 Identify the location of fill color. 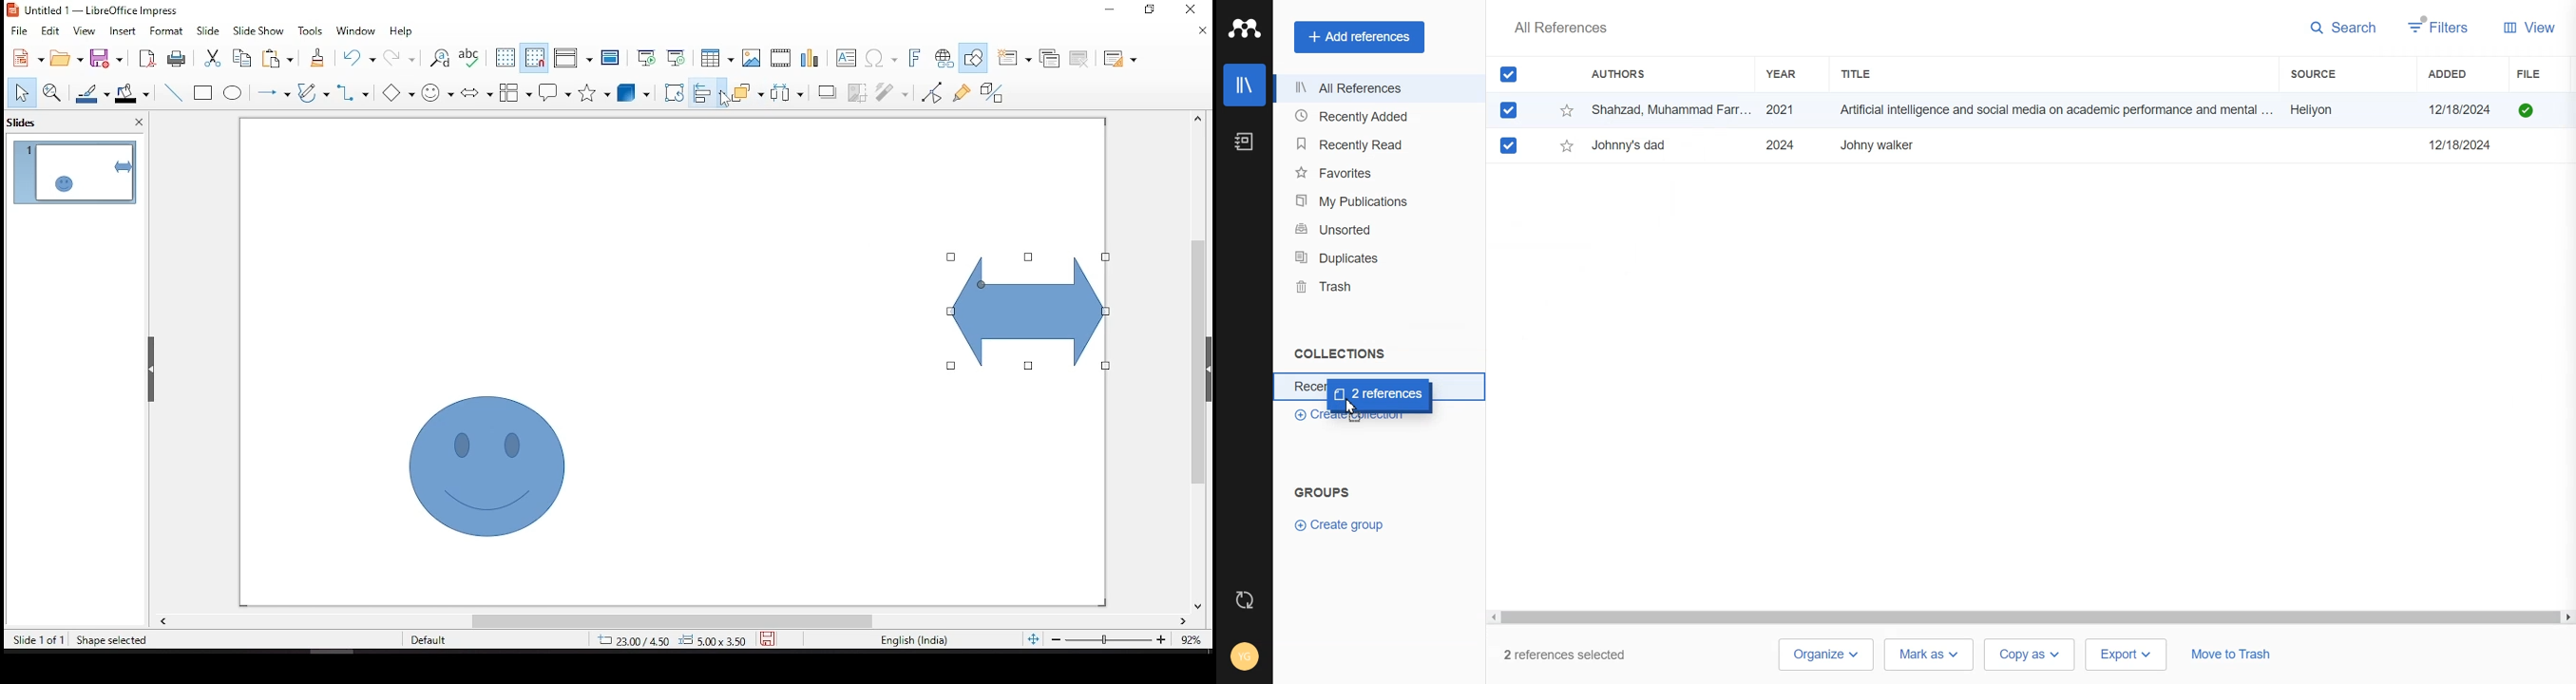
(136, 93).